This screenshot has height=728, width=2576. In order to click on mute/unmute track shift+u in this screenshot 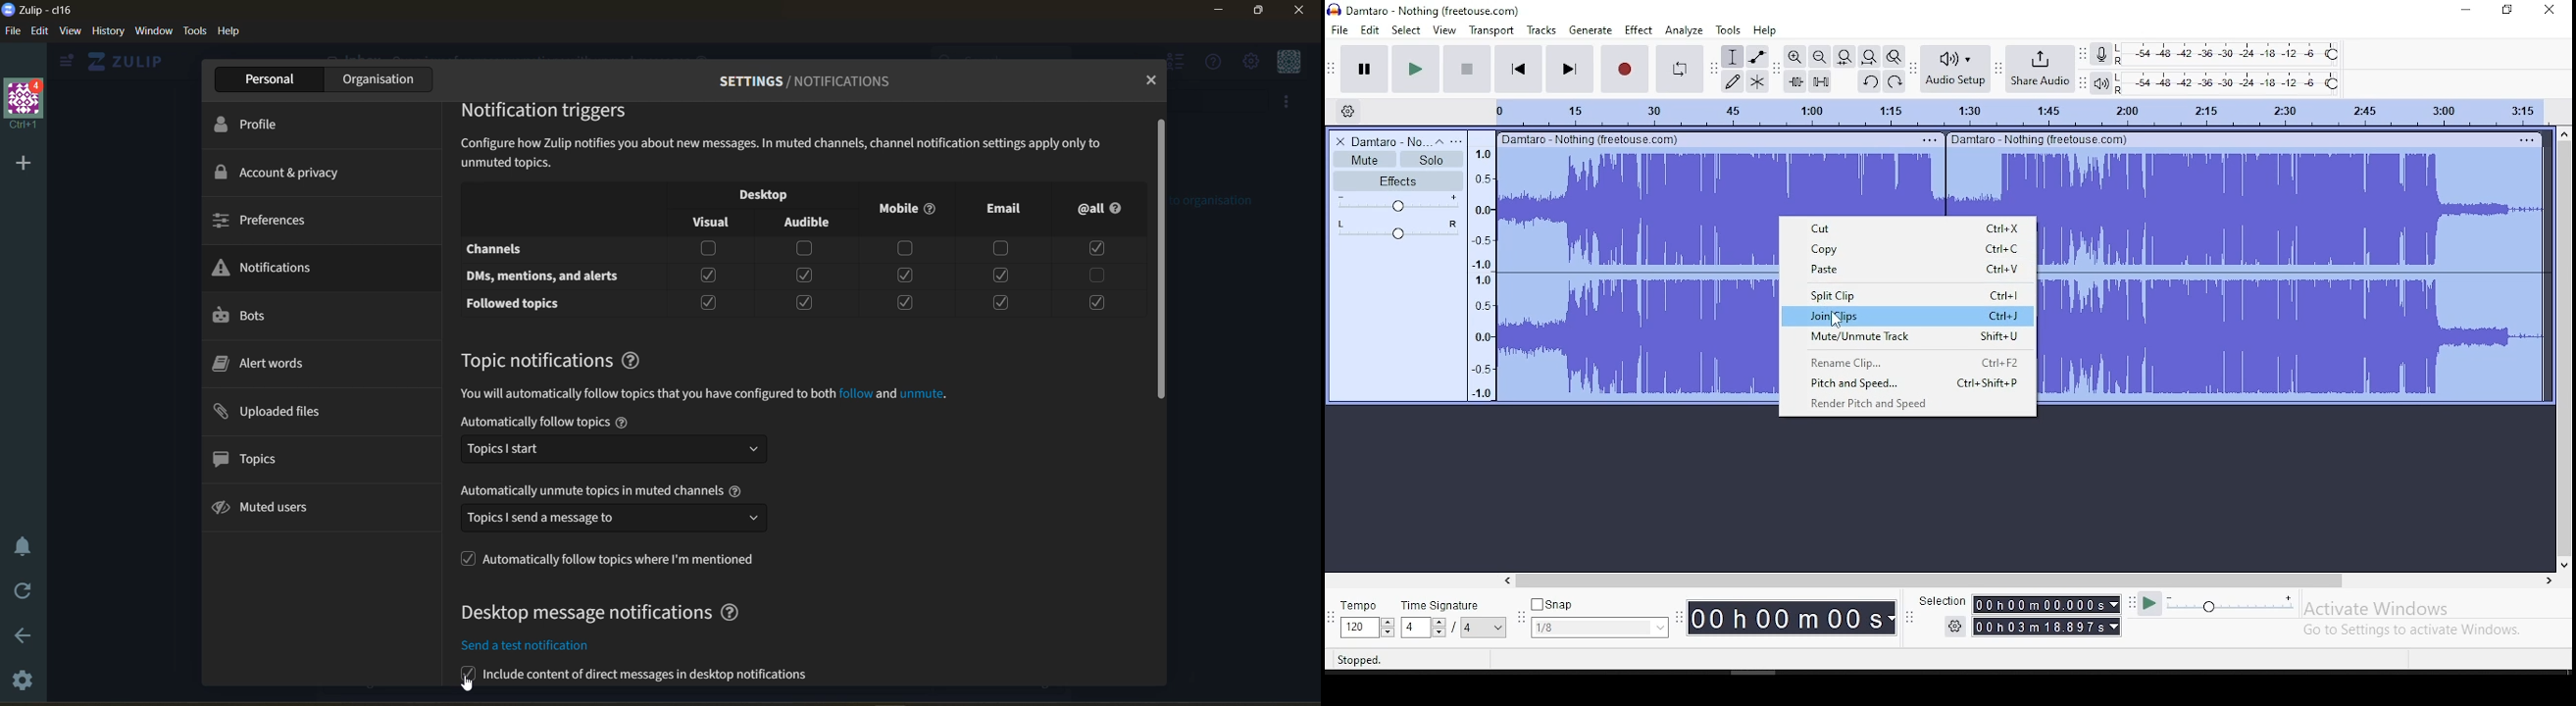, I will do `click(1906, 337)`.